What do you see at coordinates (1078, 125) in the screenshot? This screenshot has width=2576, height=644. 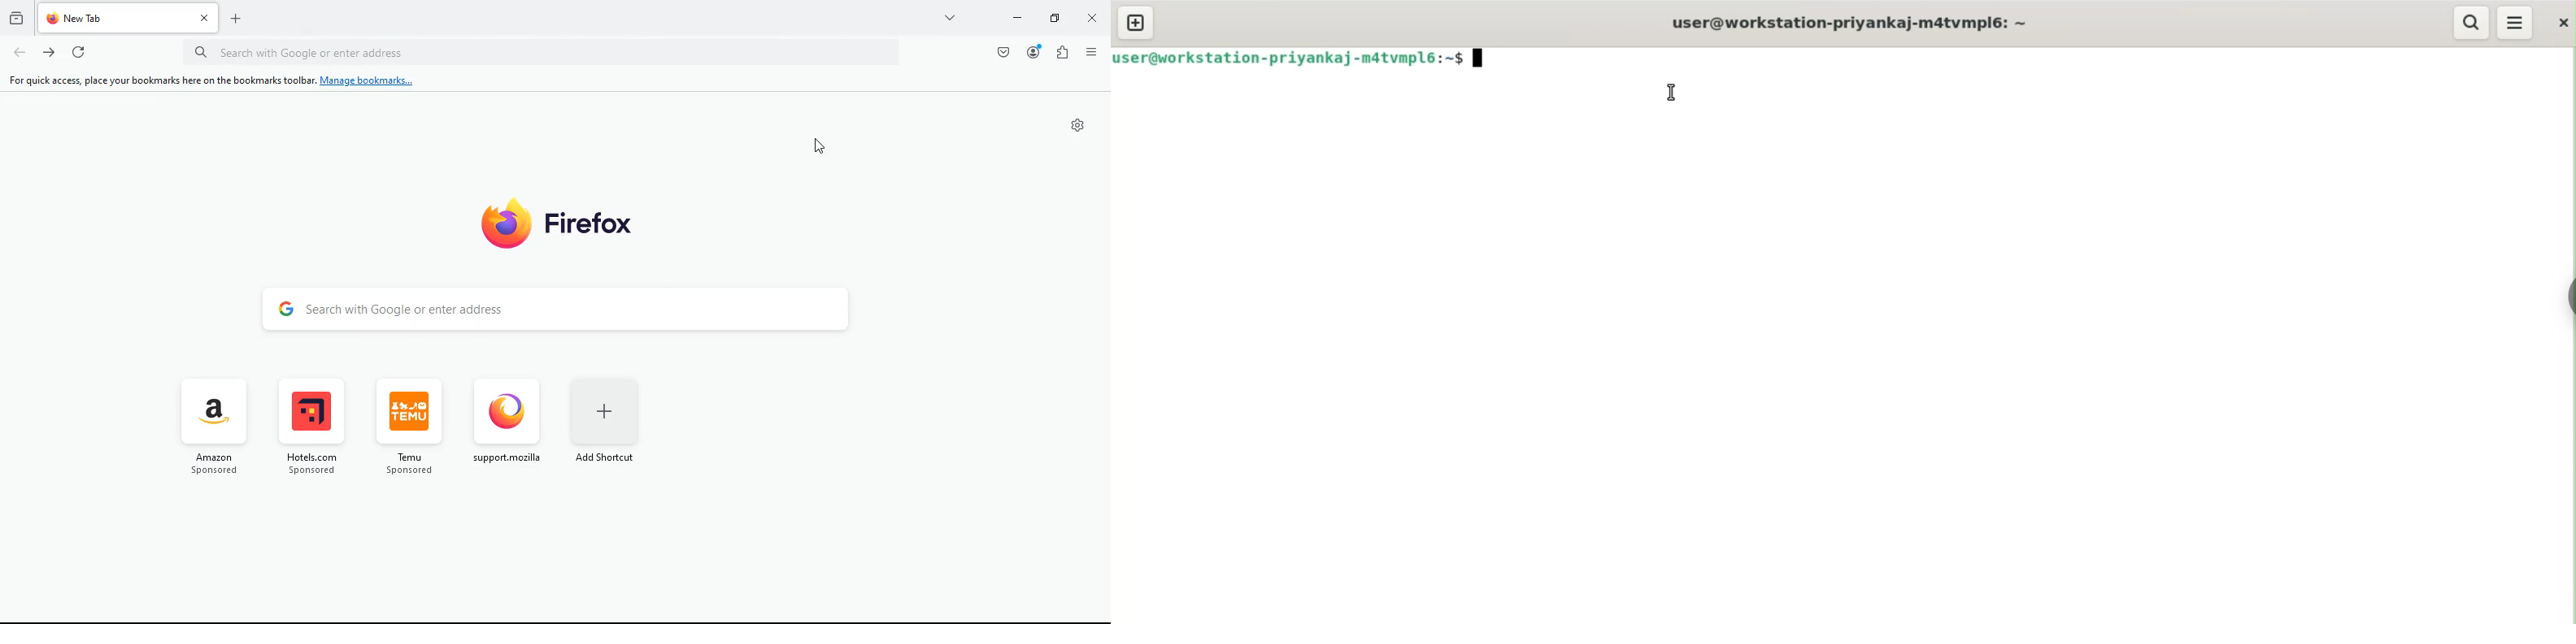 I see `settings` at bounding box center [1078, 125].